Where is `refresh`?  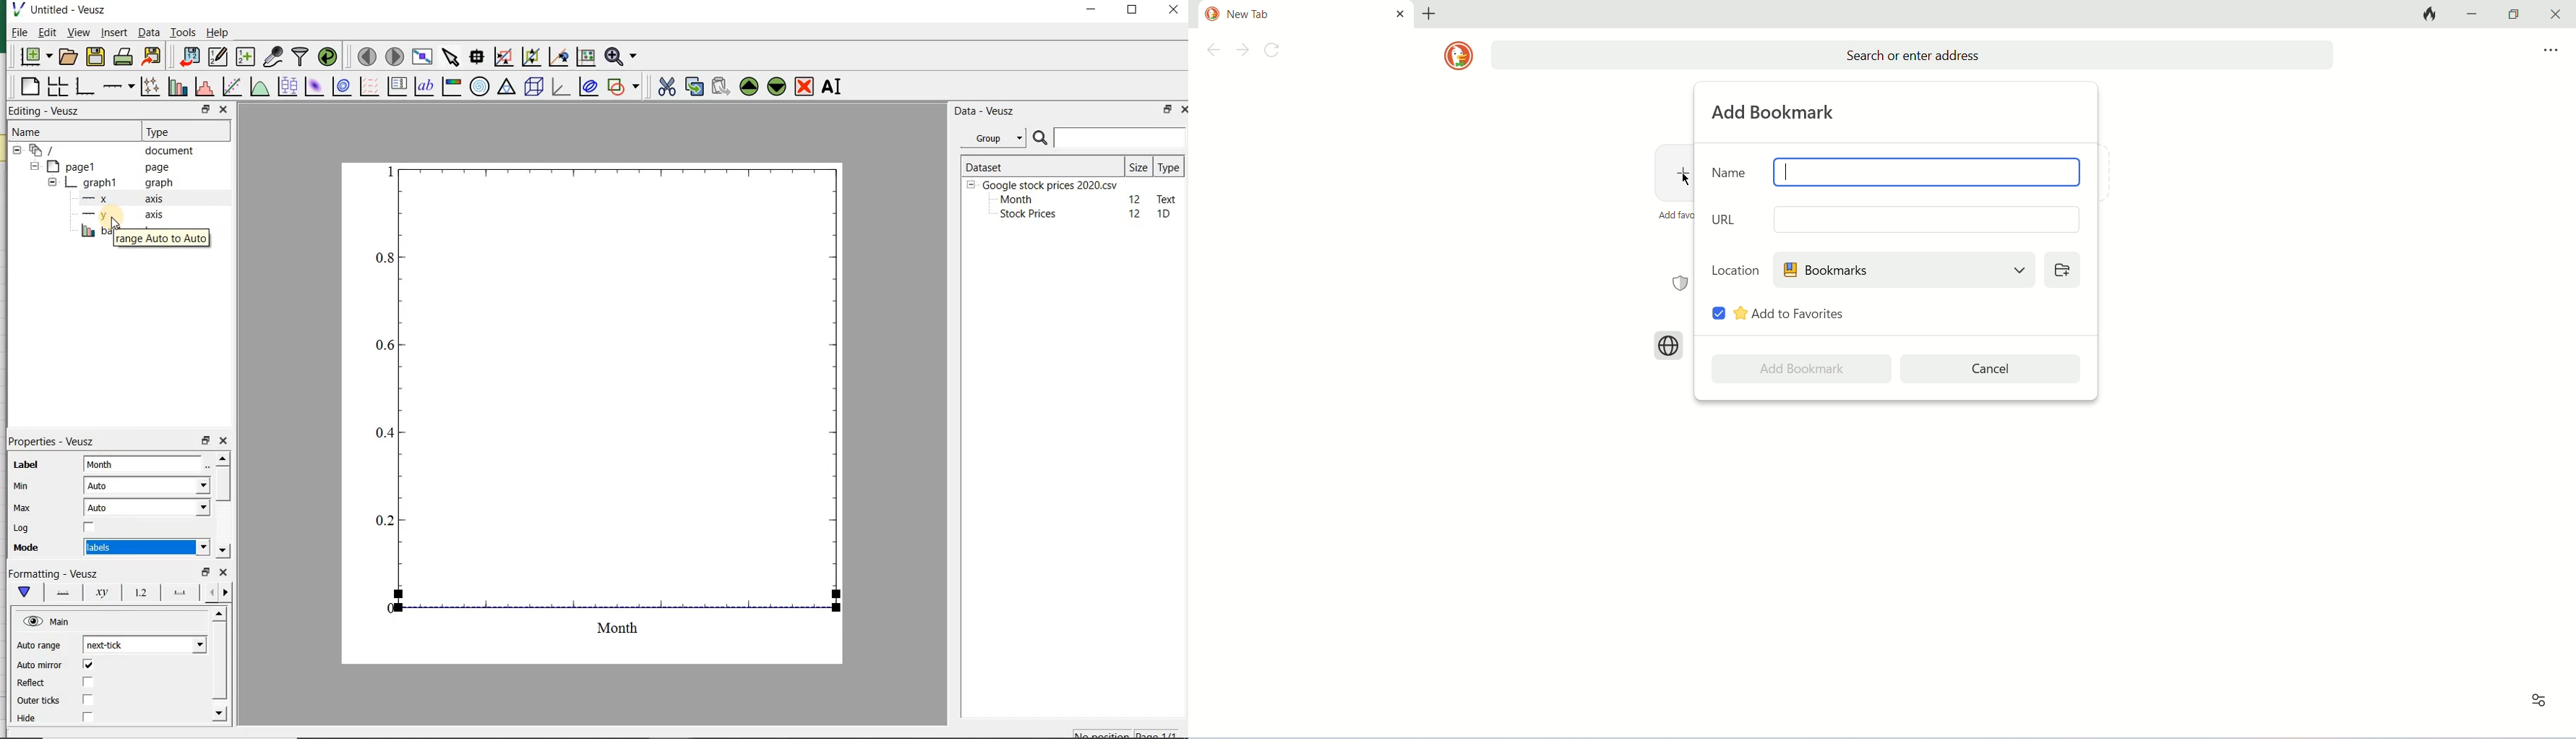 refresh is located at coordinates (1276, 52).